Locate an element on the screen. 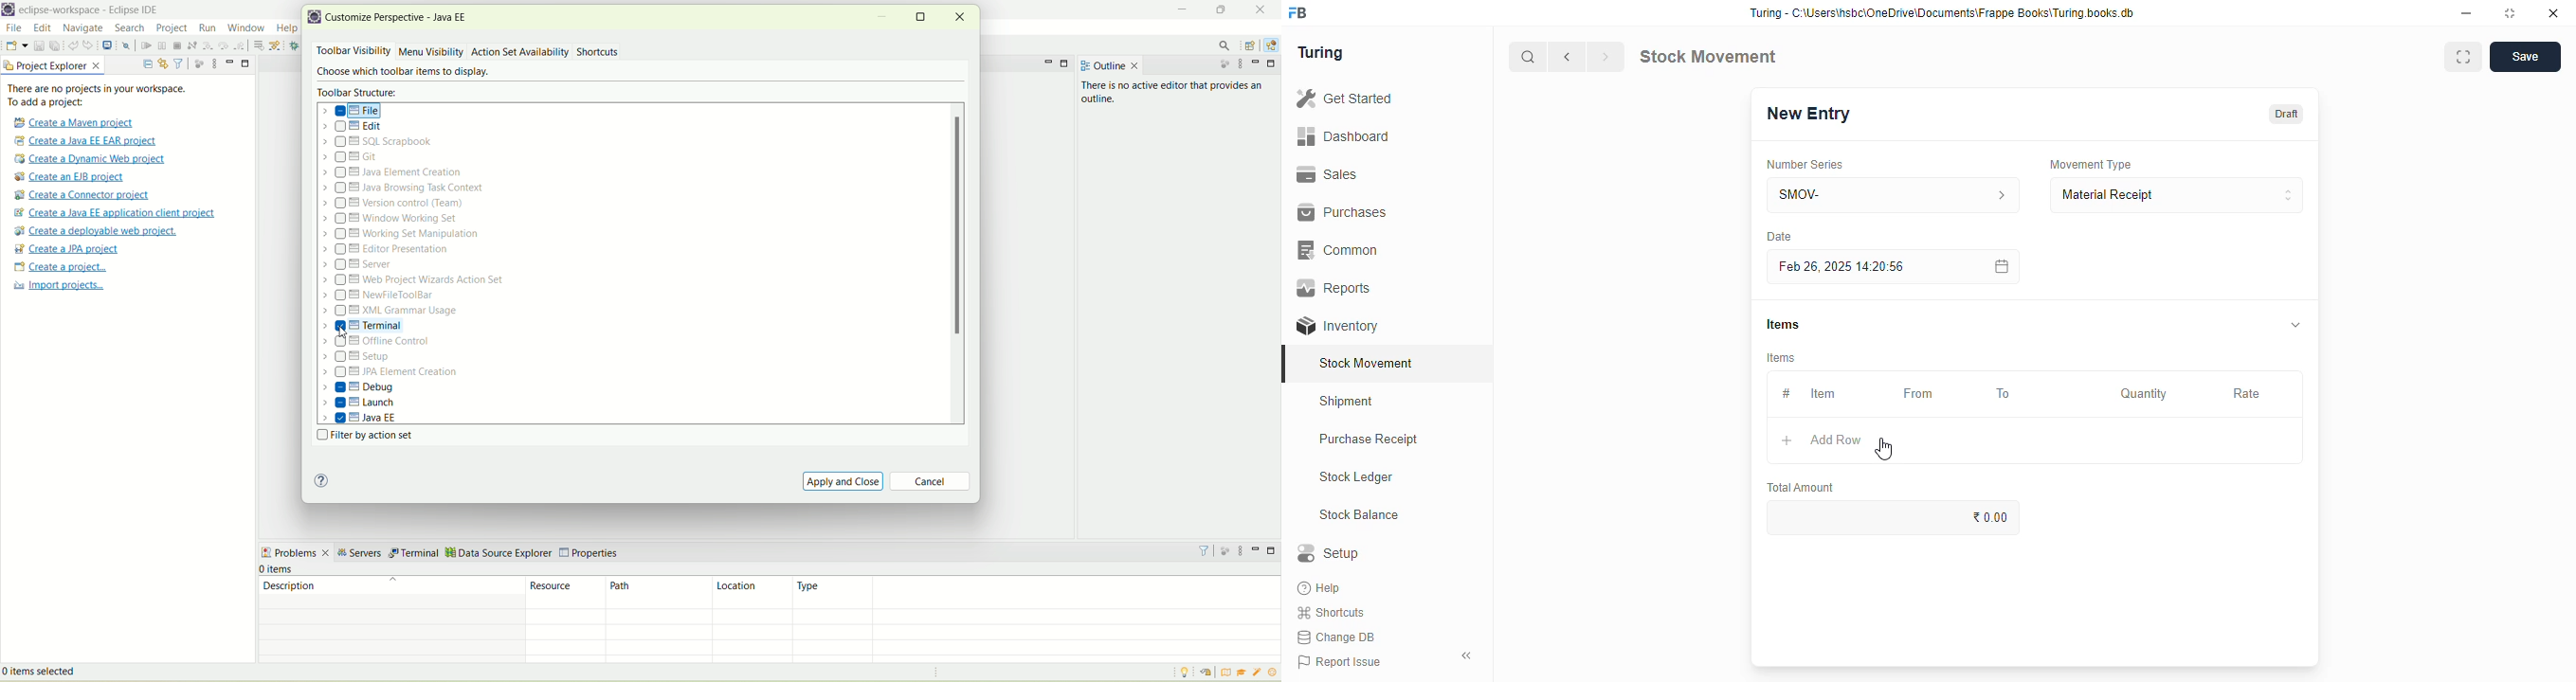  purchases is located at coordinates (1342, 212).